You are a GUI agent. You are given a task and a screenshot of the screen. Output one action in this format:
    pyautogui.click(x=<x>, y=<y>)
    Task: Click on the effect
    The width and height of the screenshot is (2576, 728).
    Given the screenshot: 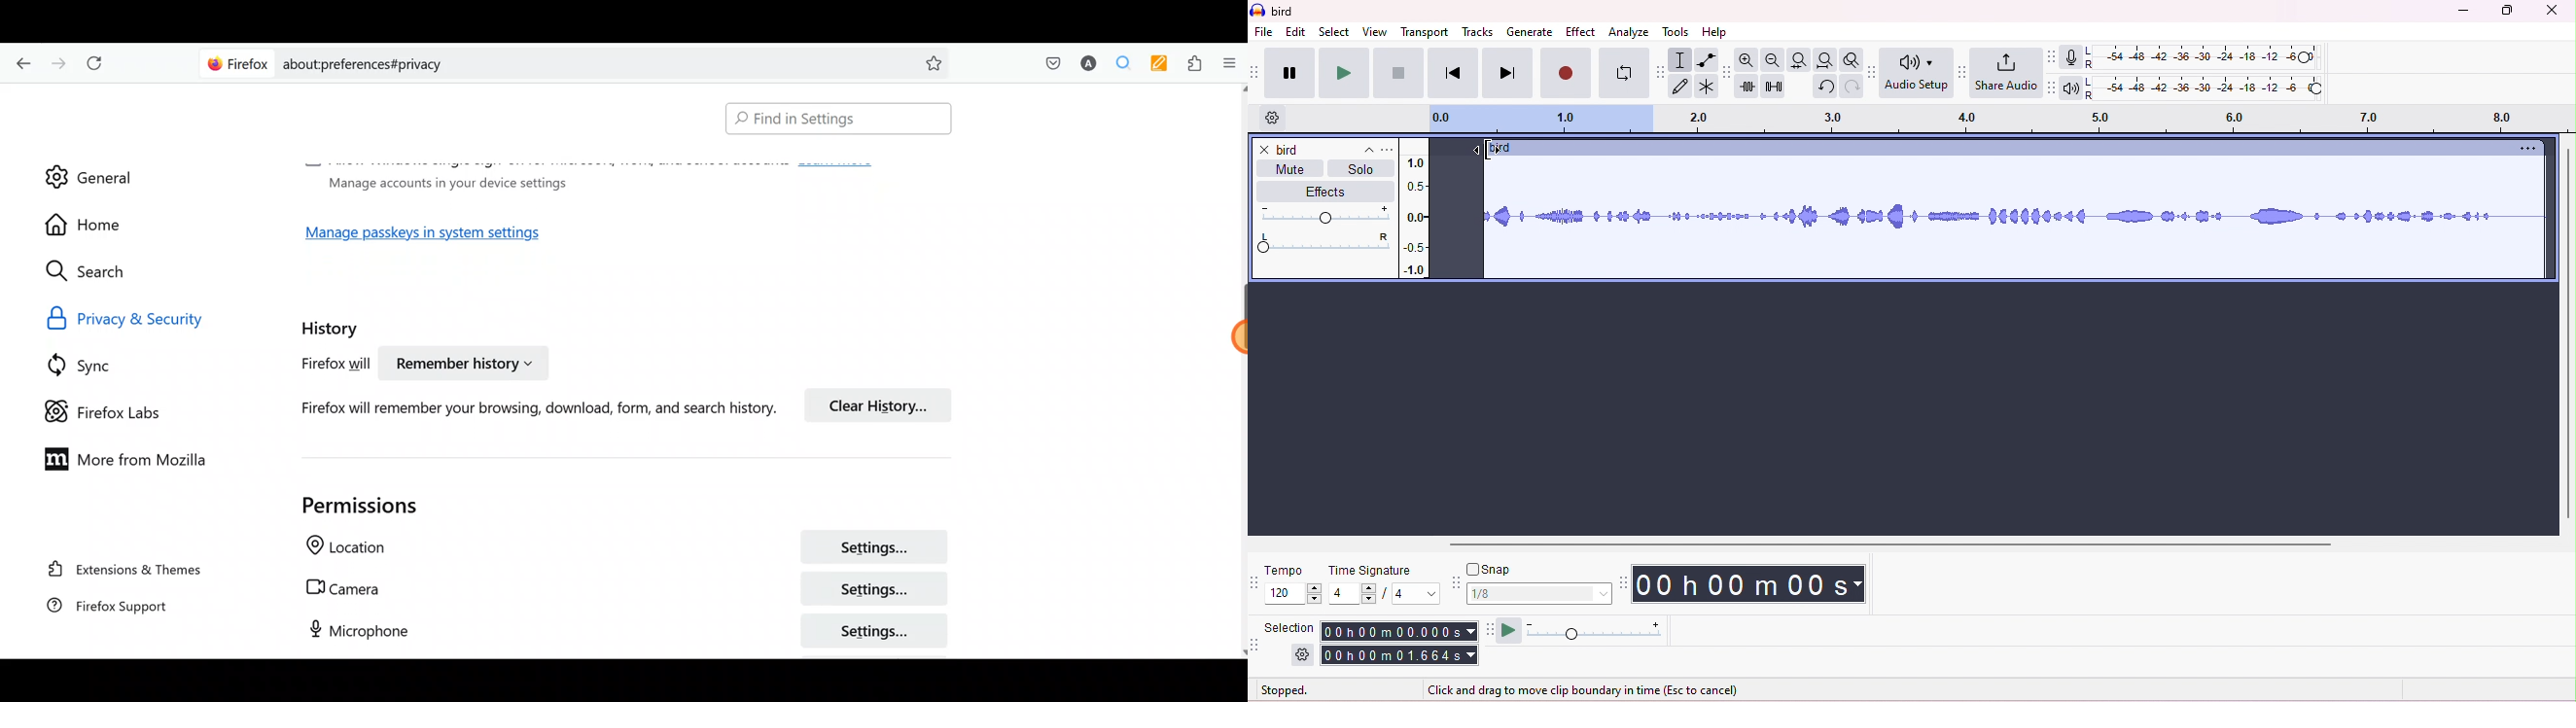 What is the action you would take?
    pyautogui.click(x=1580, y=31)
    